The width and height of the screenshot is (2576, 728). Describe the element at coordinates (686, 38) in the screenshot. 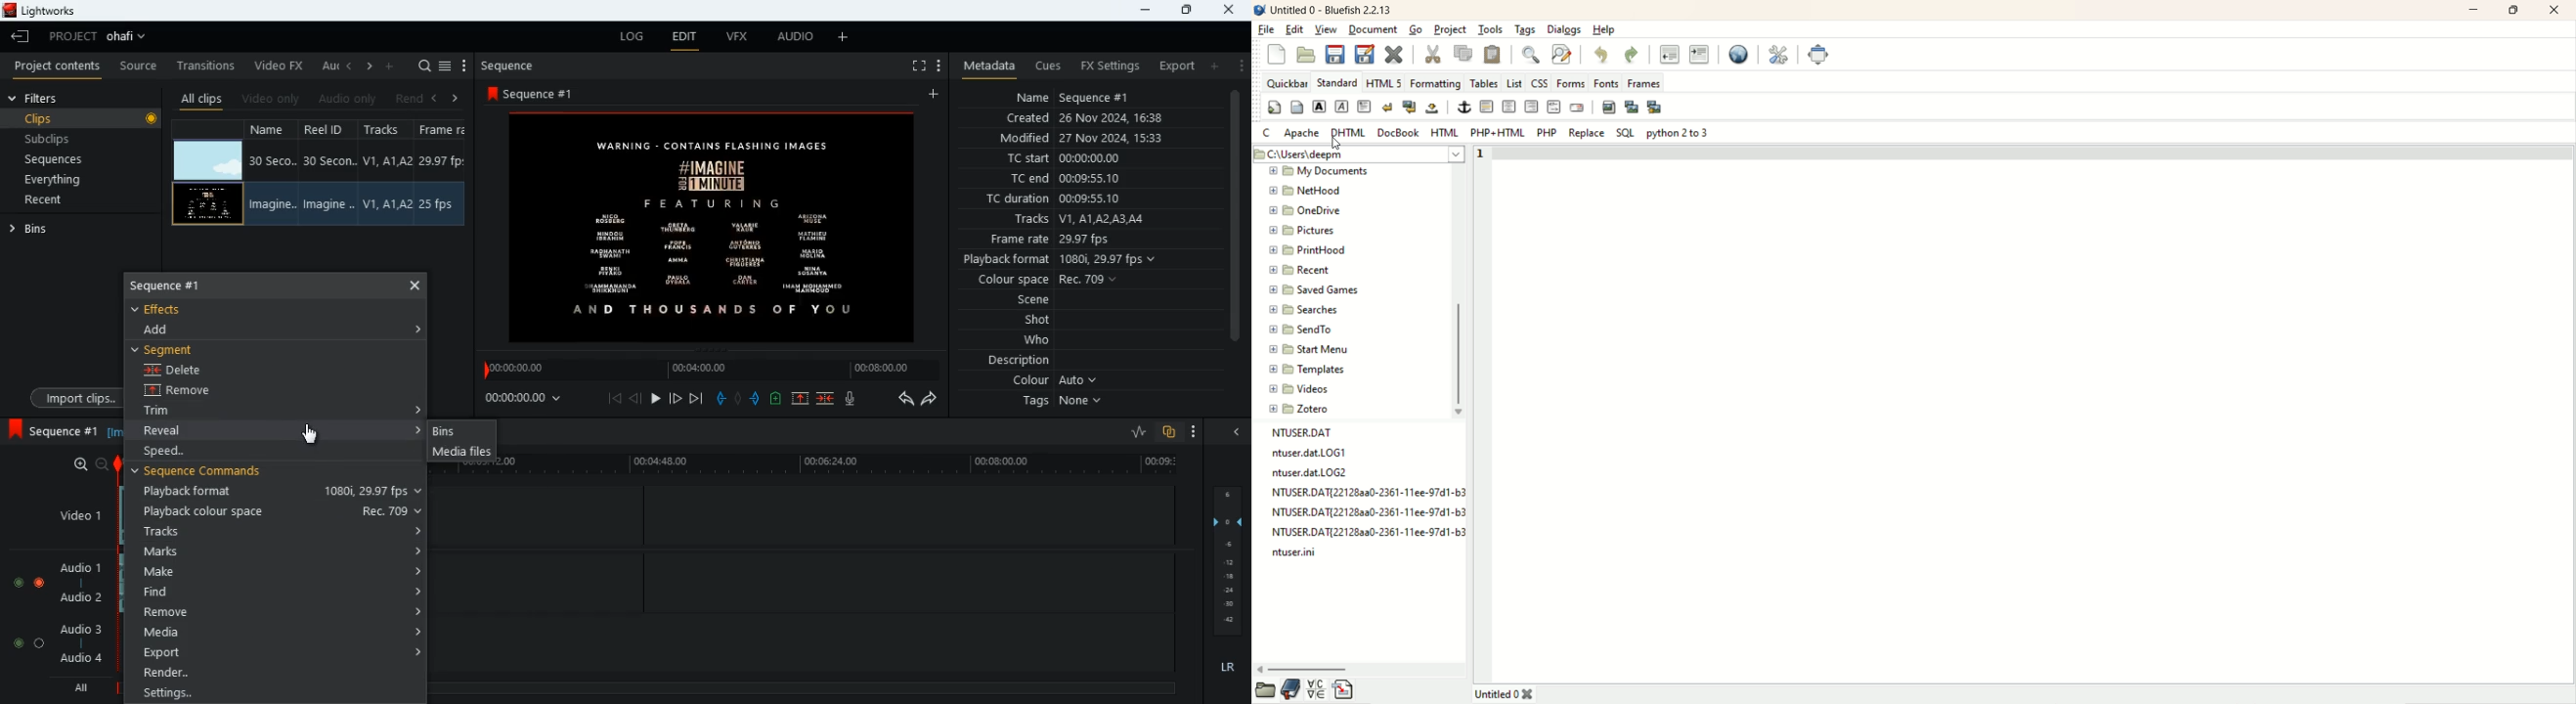

I see `edit` at that location.